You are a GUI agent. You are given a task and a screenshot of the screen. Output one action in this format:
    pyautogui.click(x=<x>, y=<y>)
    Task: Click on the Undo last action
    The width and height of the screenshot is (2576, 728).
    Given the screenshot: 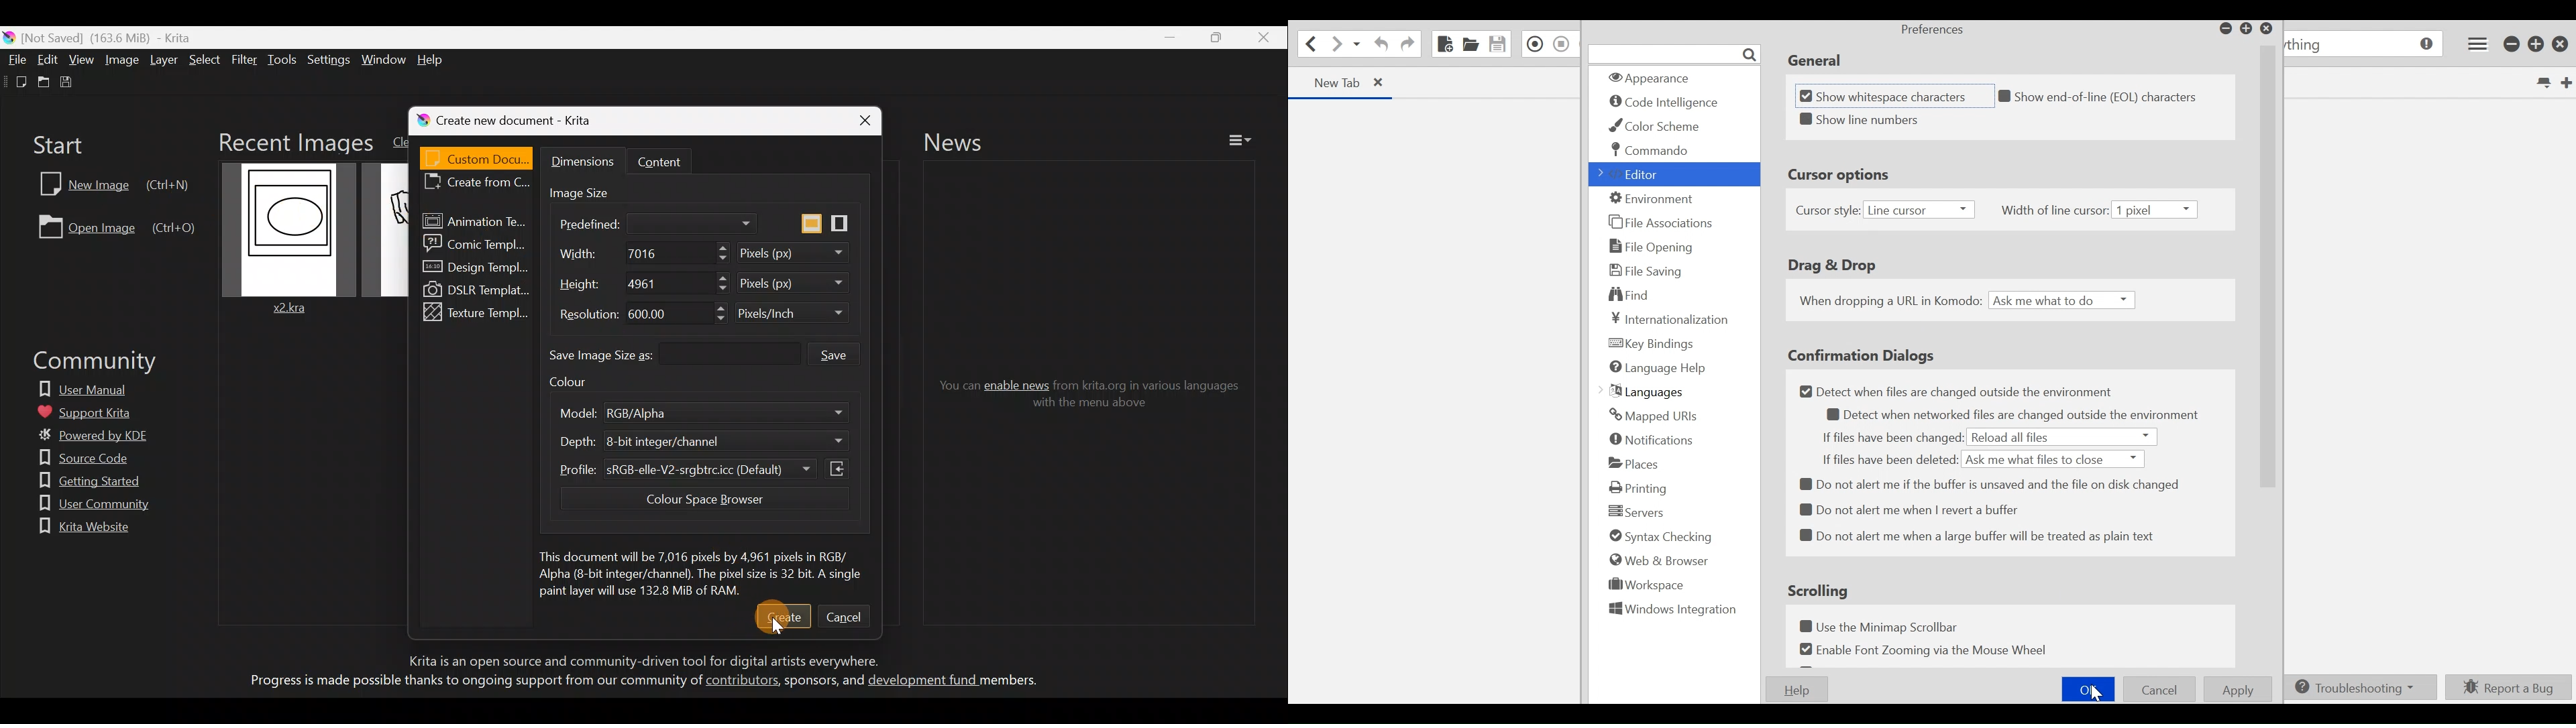 What is the action you would take?
    pyautogui.click(x=1381, y=45)
    